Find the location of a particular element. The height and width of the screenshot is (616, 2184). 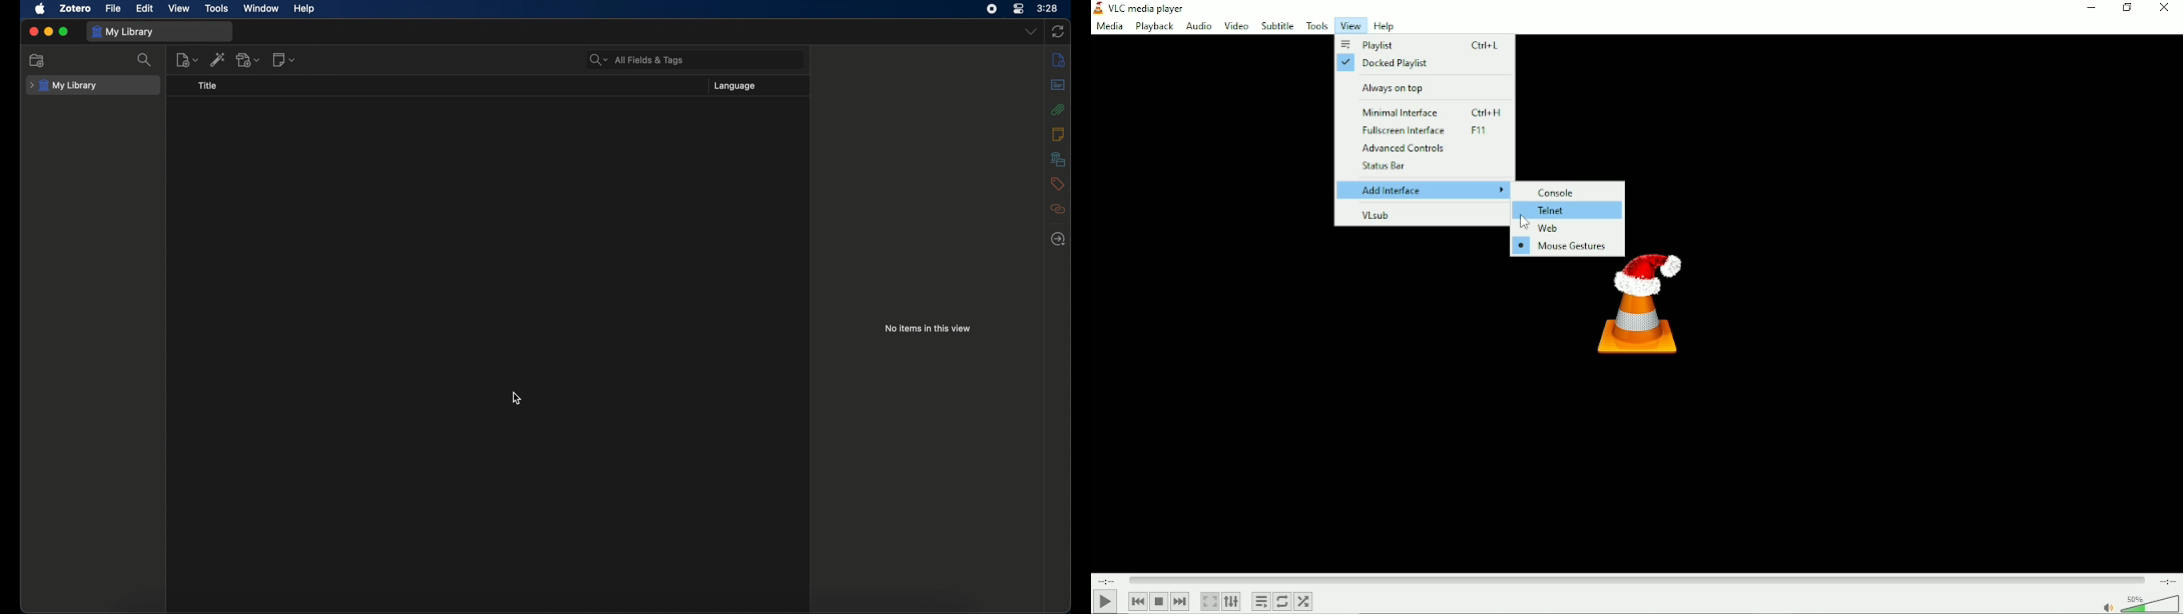

Restore down is located at coordinates (2127, 8).